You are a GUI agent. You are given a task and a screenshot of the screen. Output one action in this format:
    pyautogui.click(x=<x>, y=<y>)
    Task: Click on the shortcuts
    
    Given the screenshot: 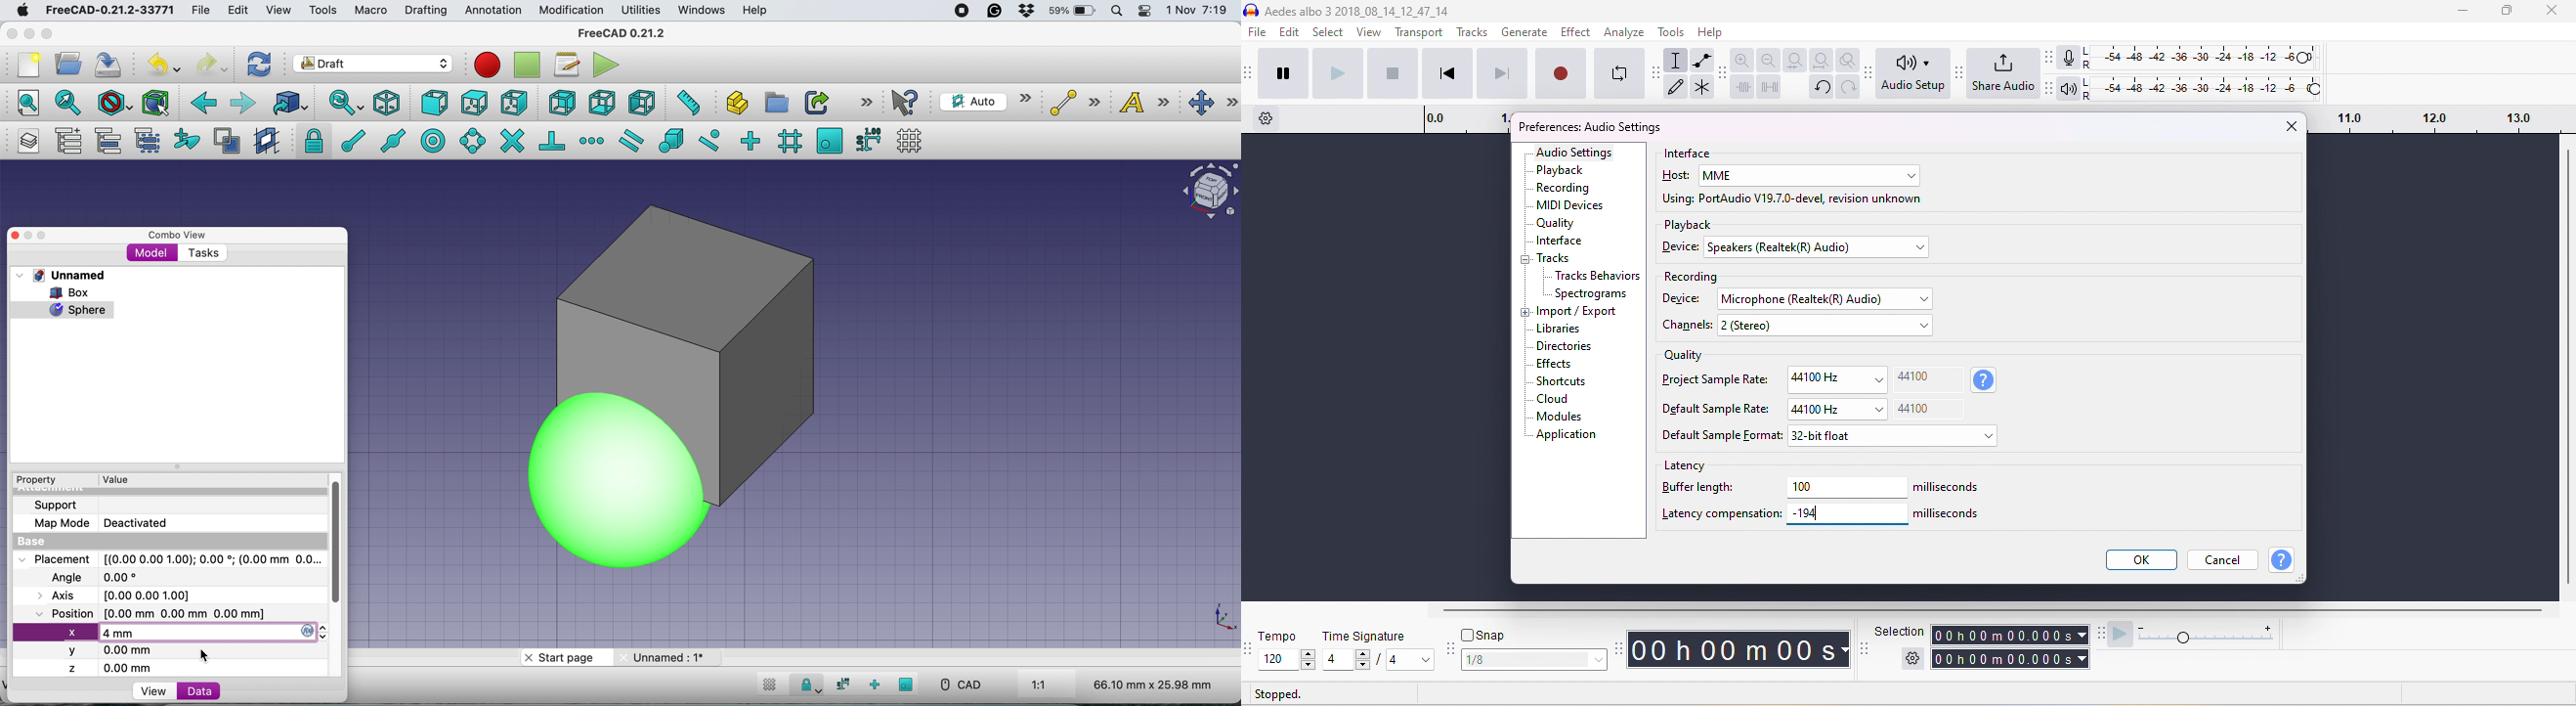 What is the action you would take?
    pyautogui.click(x=1561, y=381)
    